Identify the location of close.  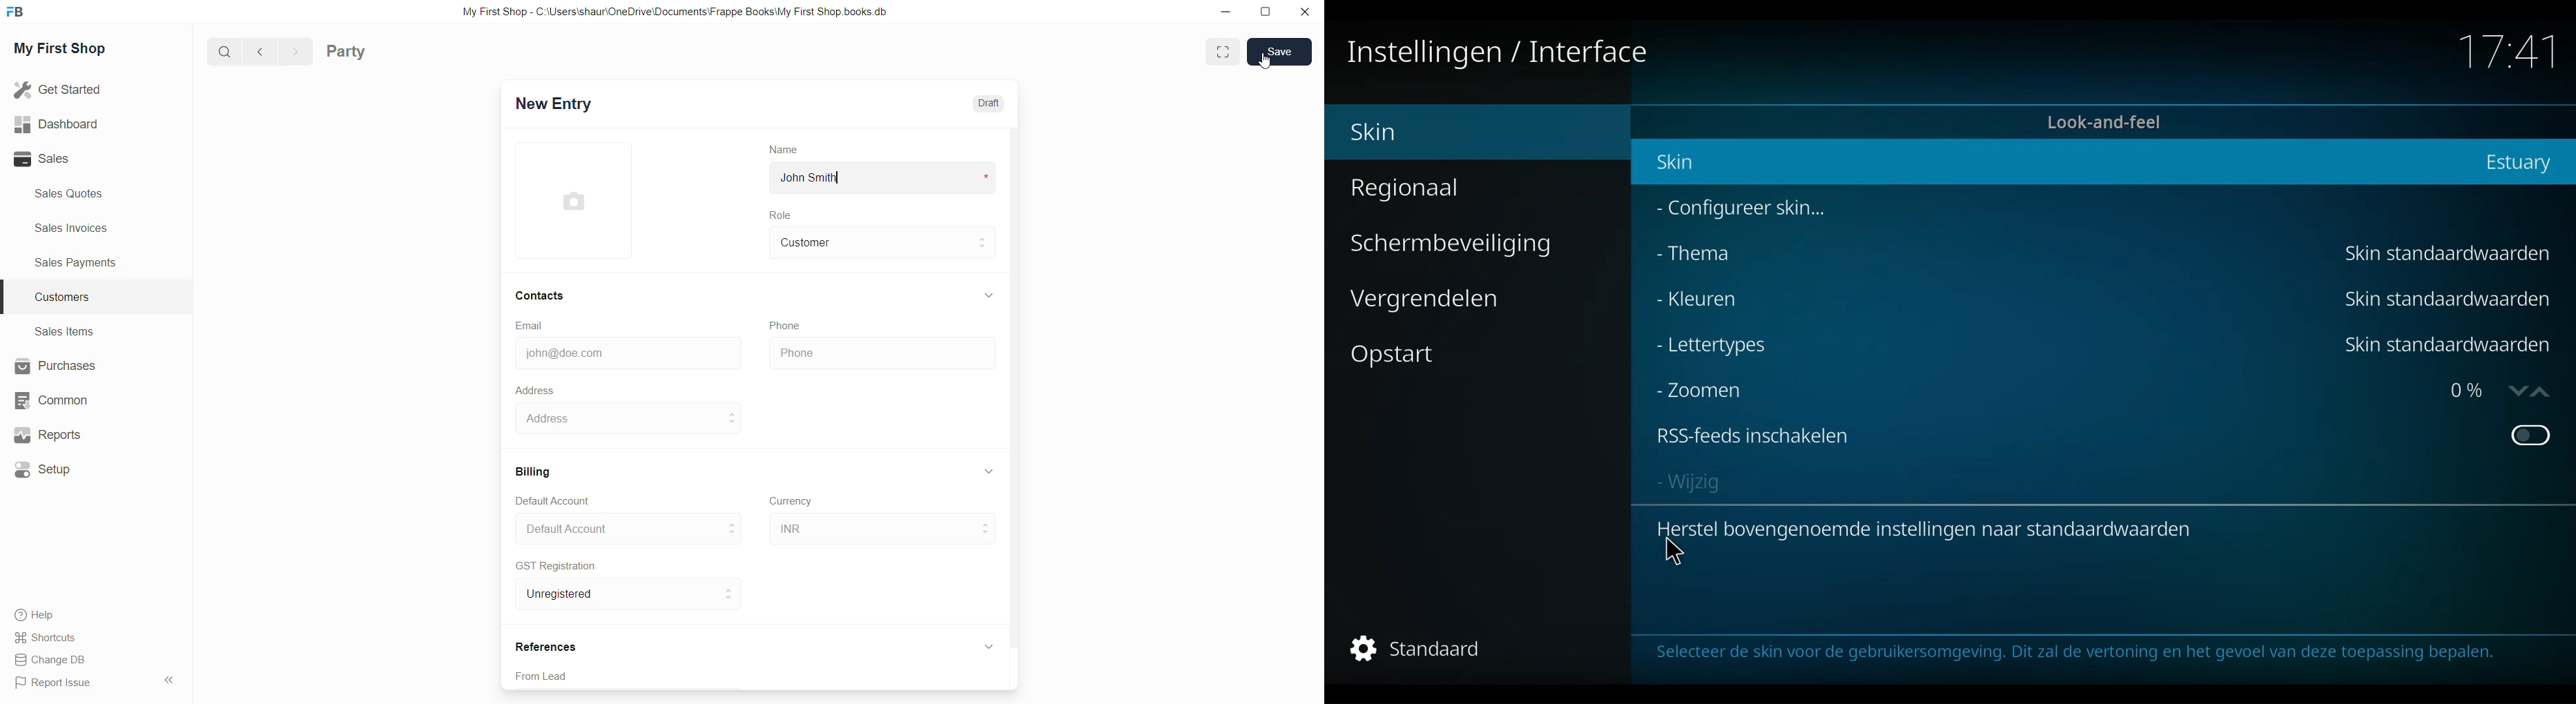
(1303, 12).